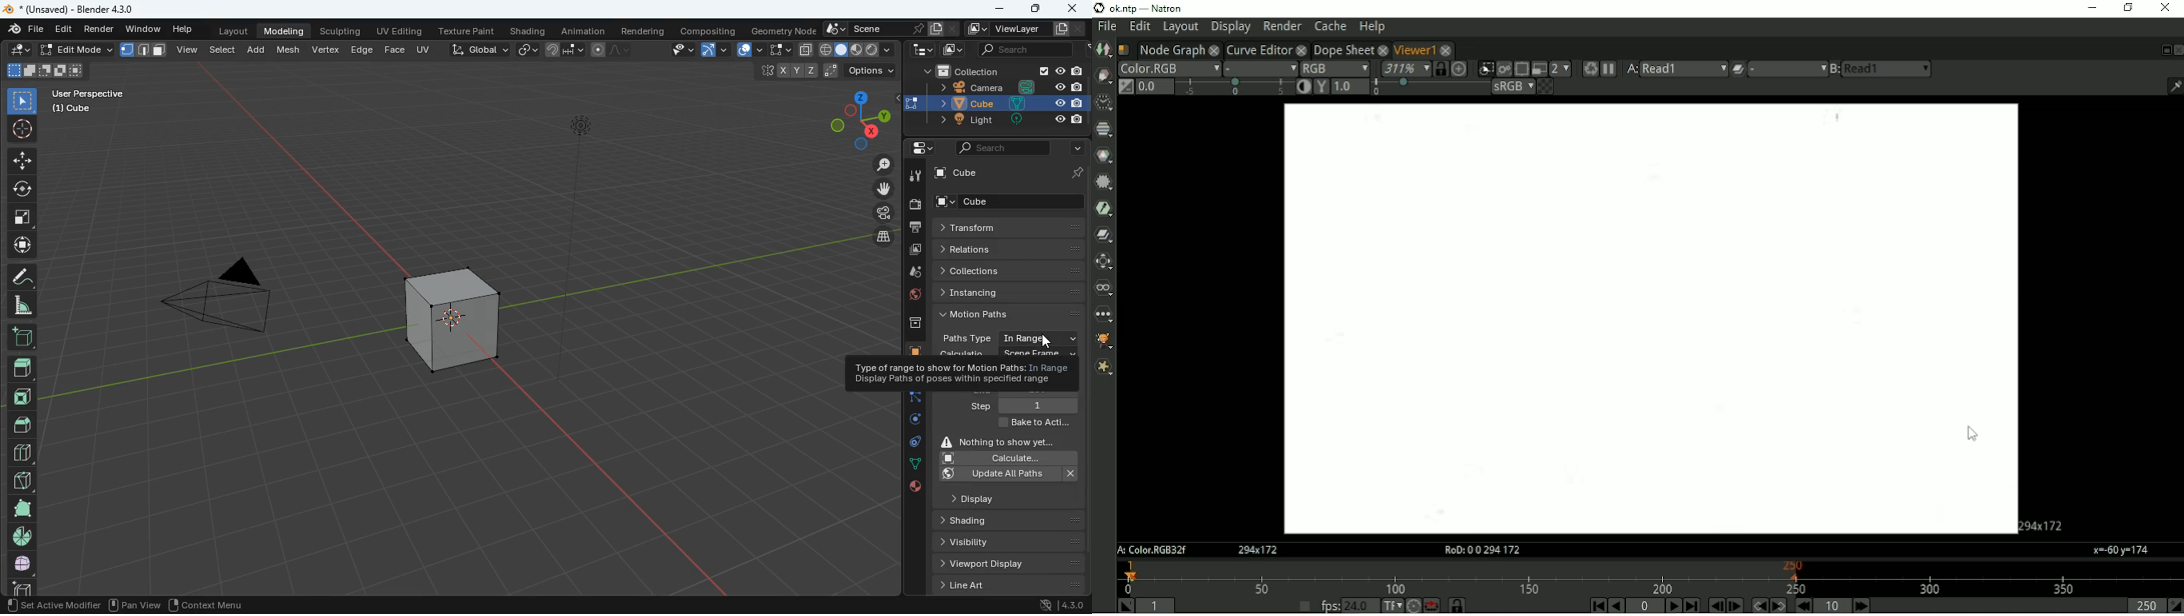 The width and height of the screenshot is (2184, 616). Describe the element at coordinates (1673, 605) in the screenshot. I see `Play forward` at that location.